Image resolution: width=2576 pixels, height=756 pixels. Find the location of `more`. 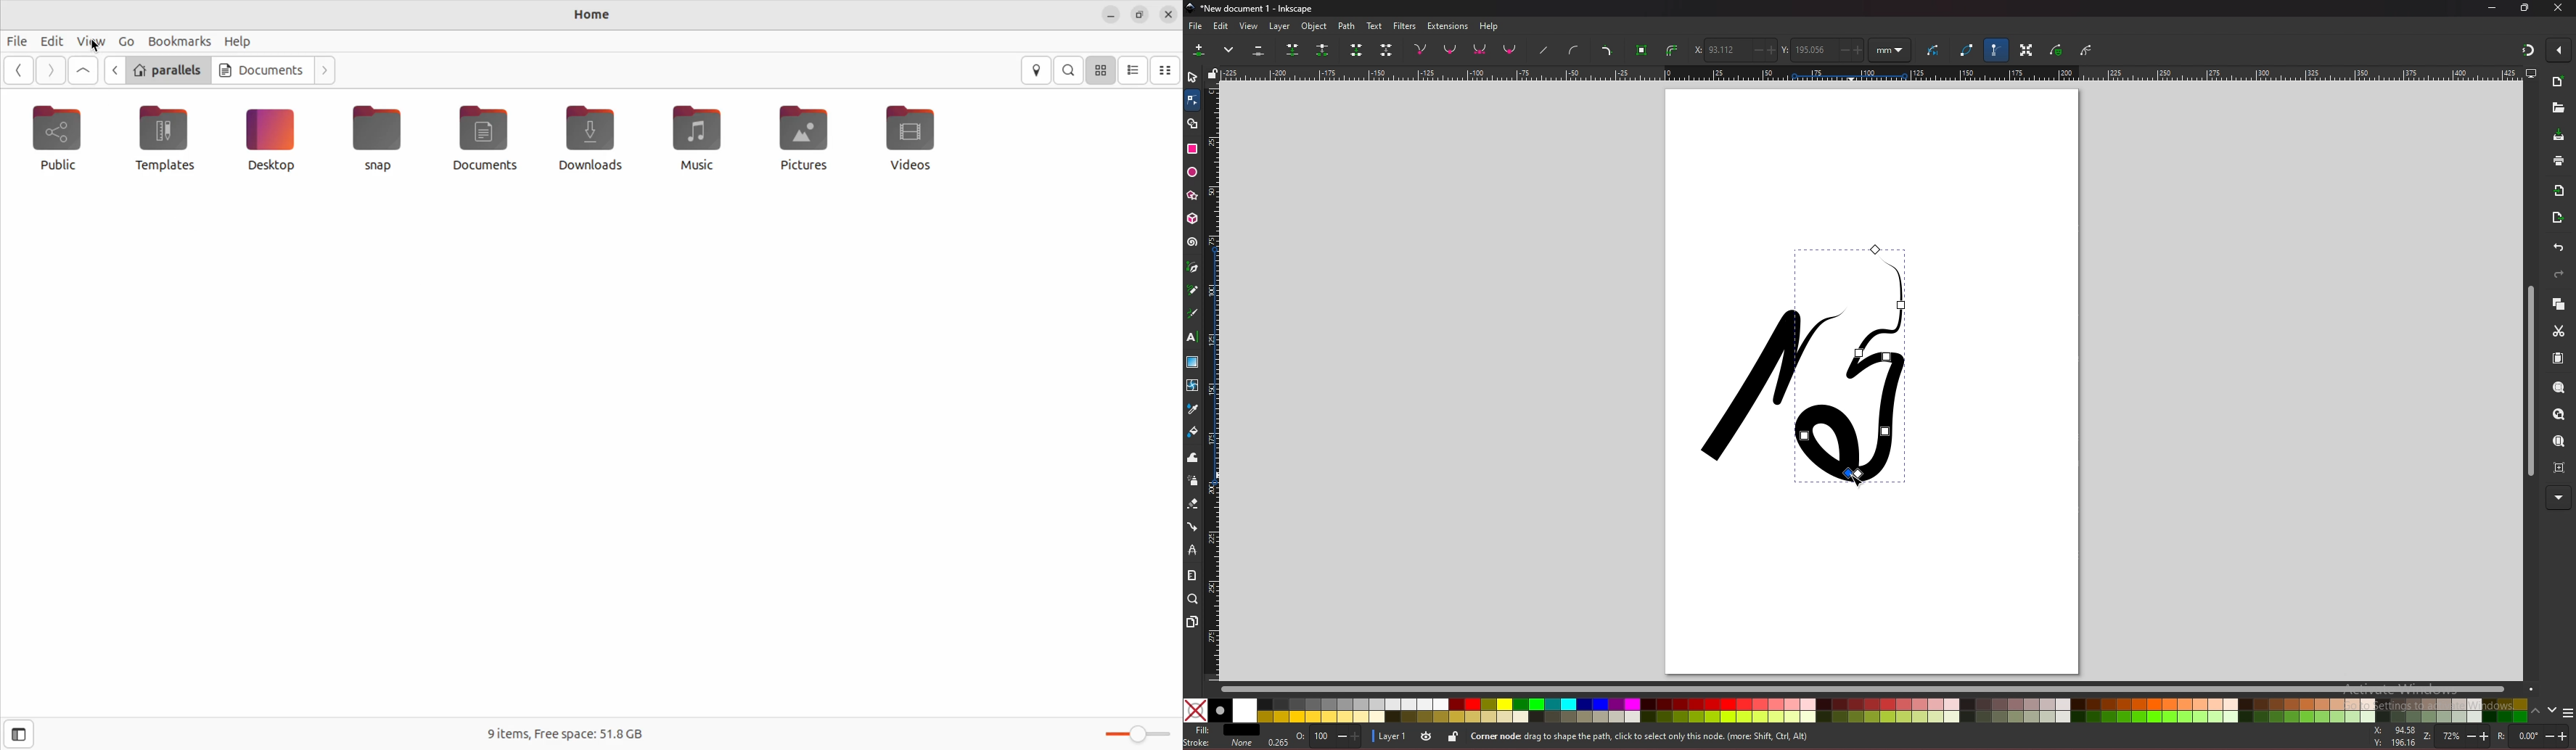

more is located at coordinates (2558, 498).